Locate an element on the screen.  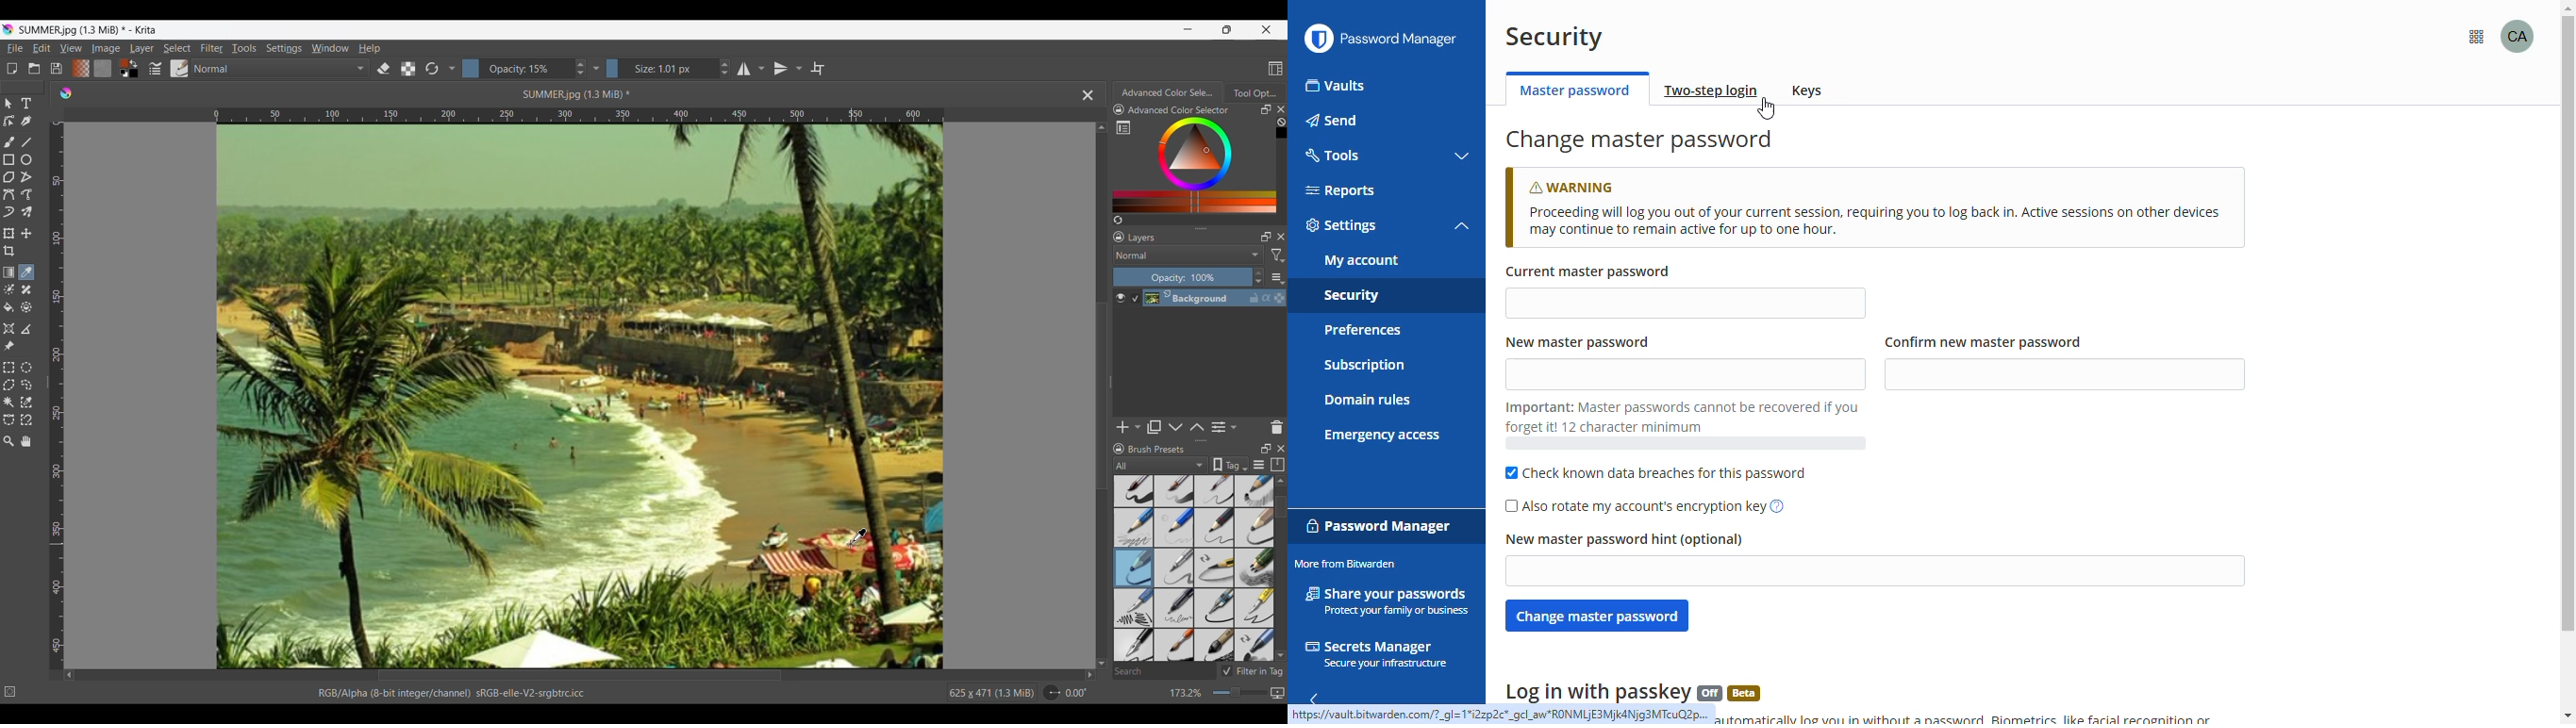
View menu is located at coordinates (70, 48).